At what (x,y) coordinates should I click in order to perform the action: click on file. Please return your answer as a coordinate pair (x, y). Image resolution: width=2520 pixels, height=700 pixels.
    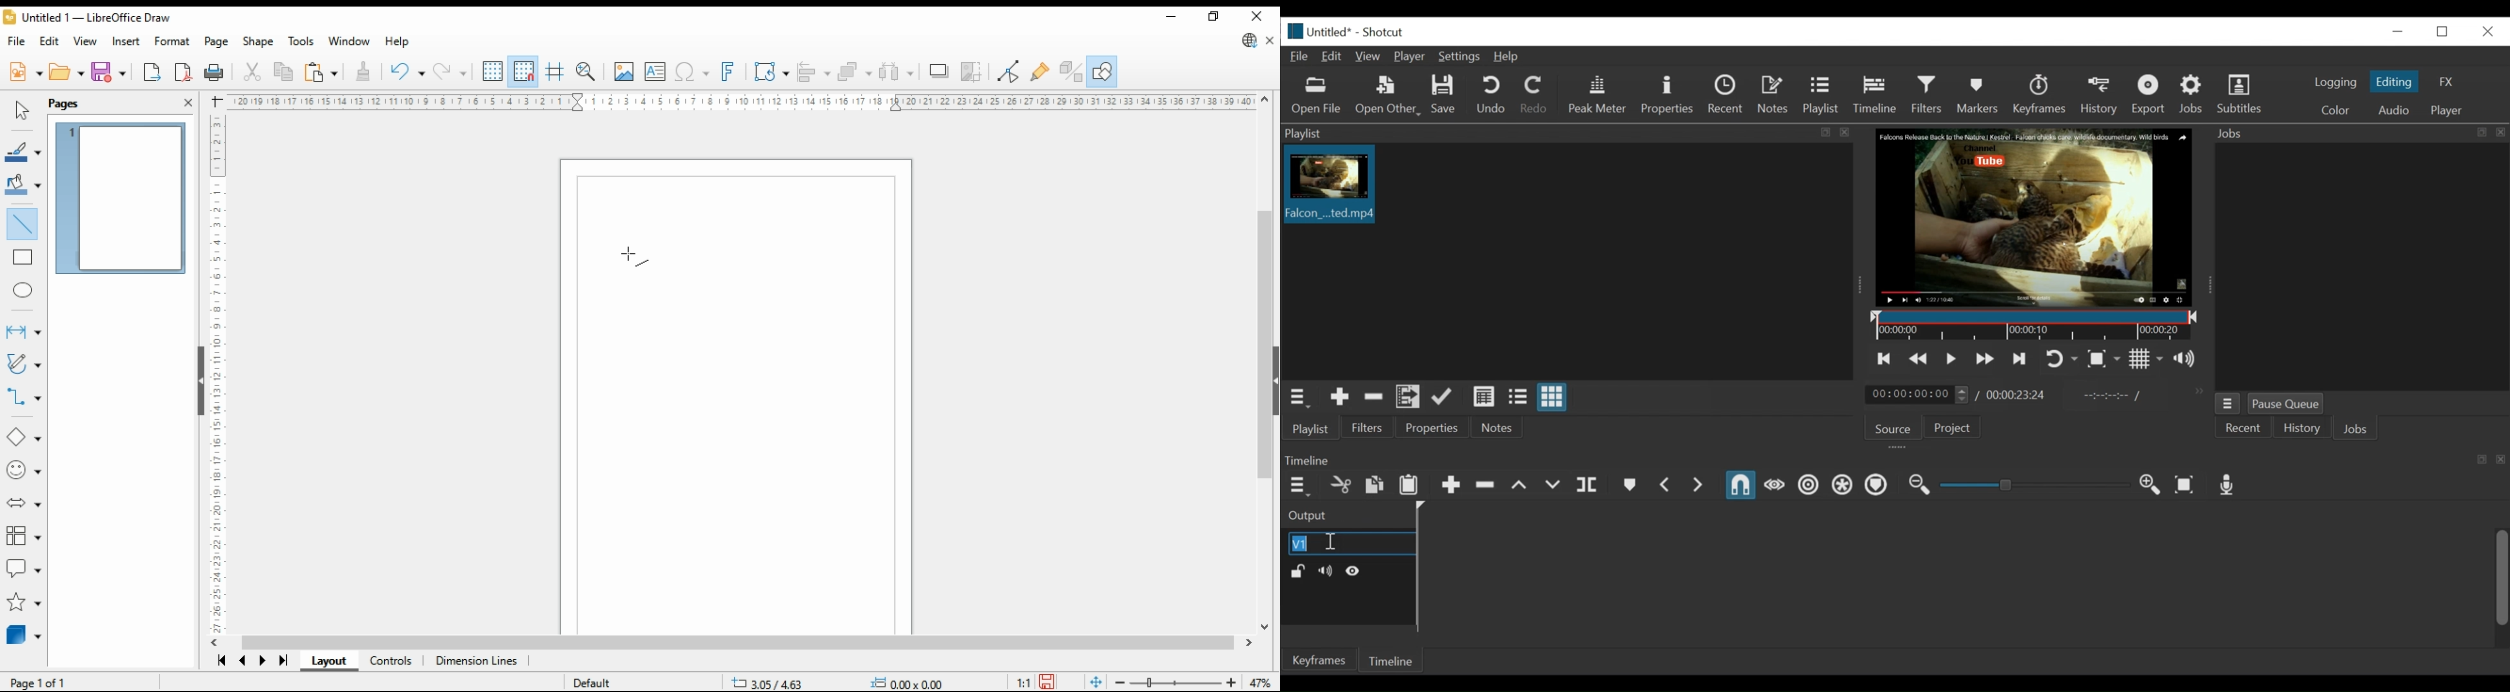
    Looking at the image, I should click on (18, 41).